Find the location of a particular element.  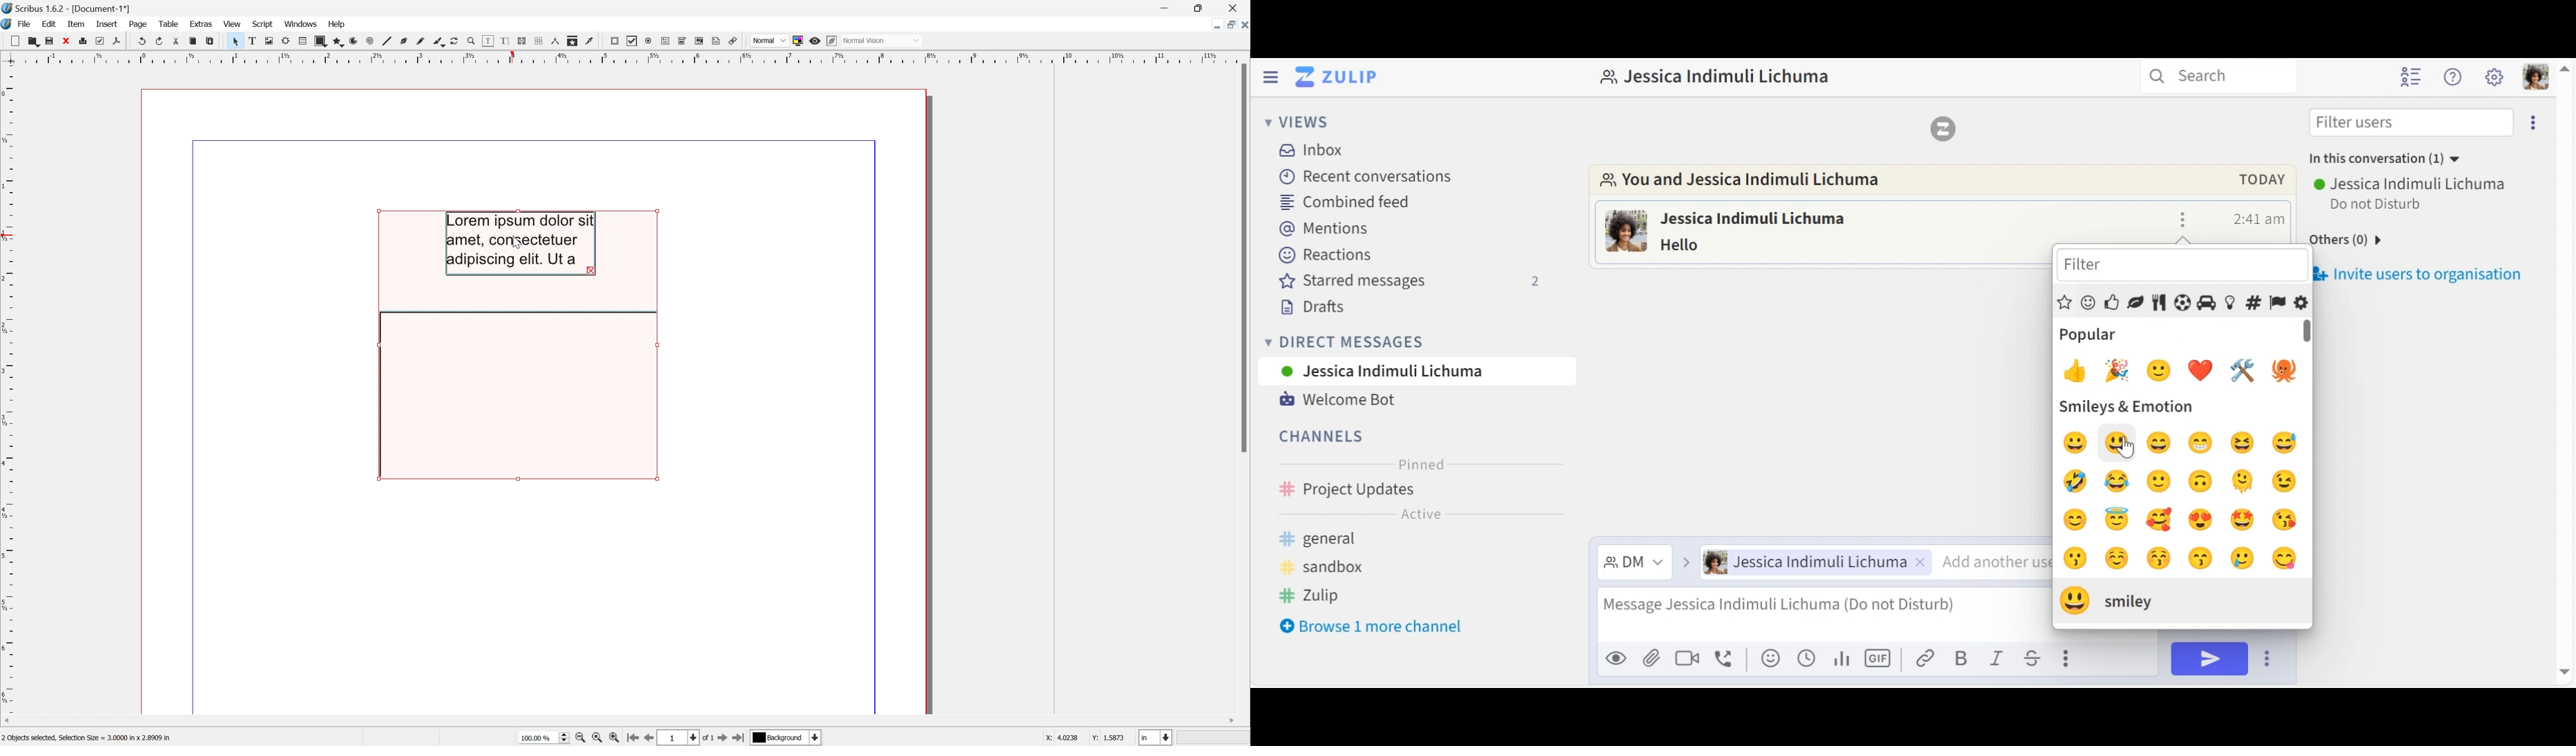

message actions is located at coordinates (2184, 219).